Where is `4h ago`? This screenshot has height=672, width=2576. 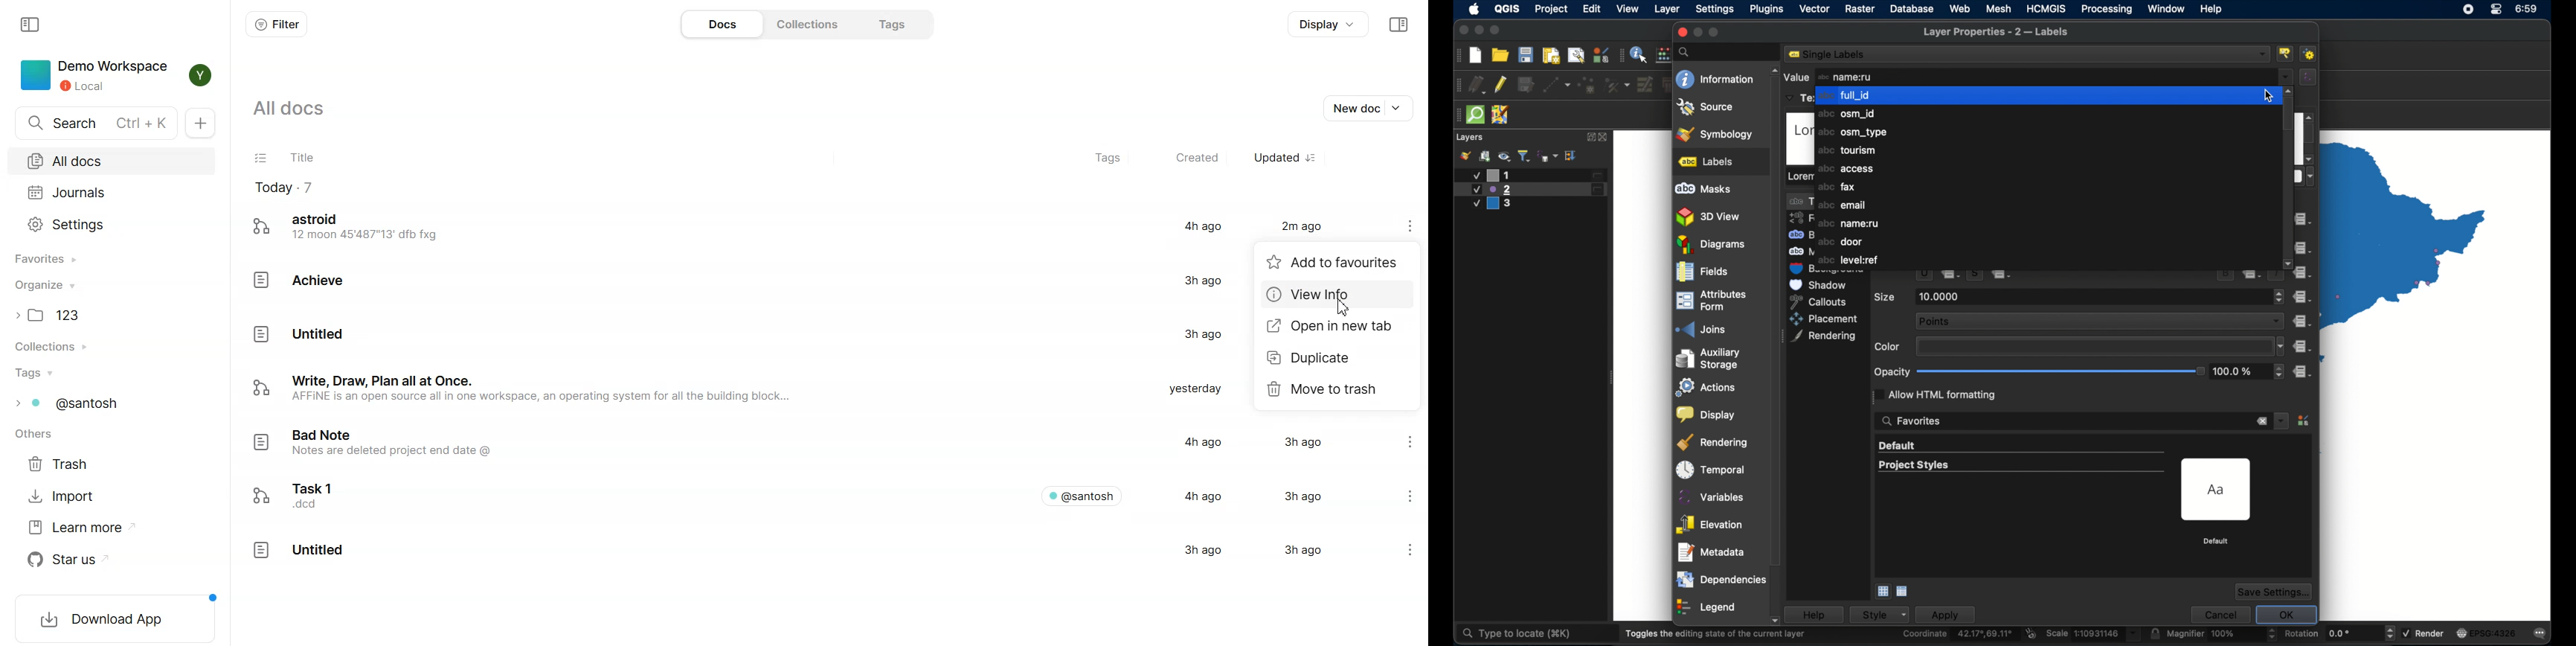
4h ago is located at coordinates (1200, 226).